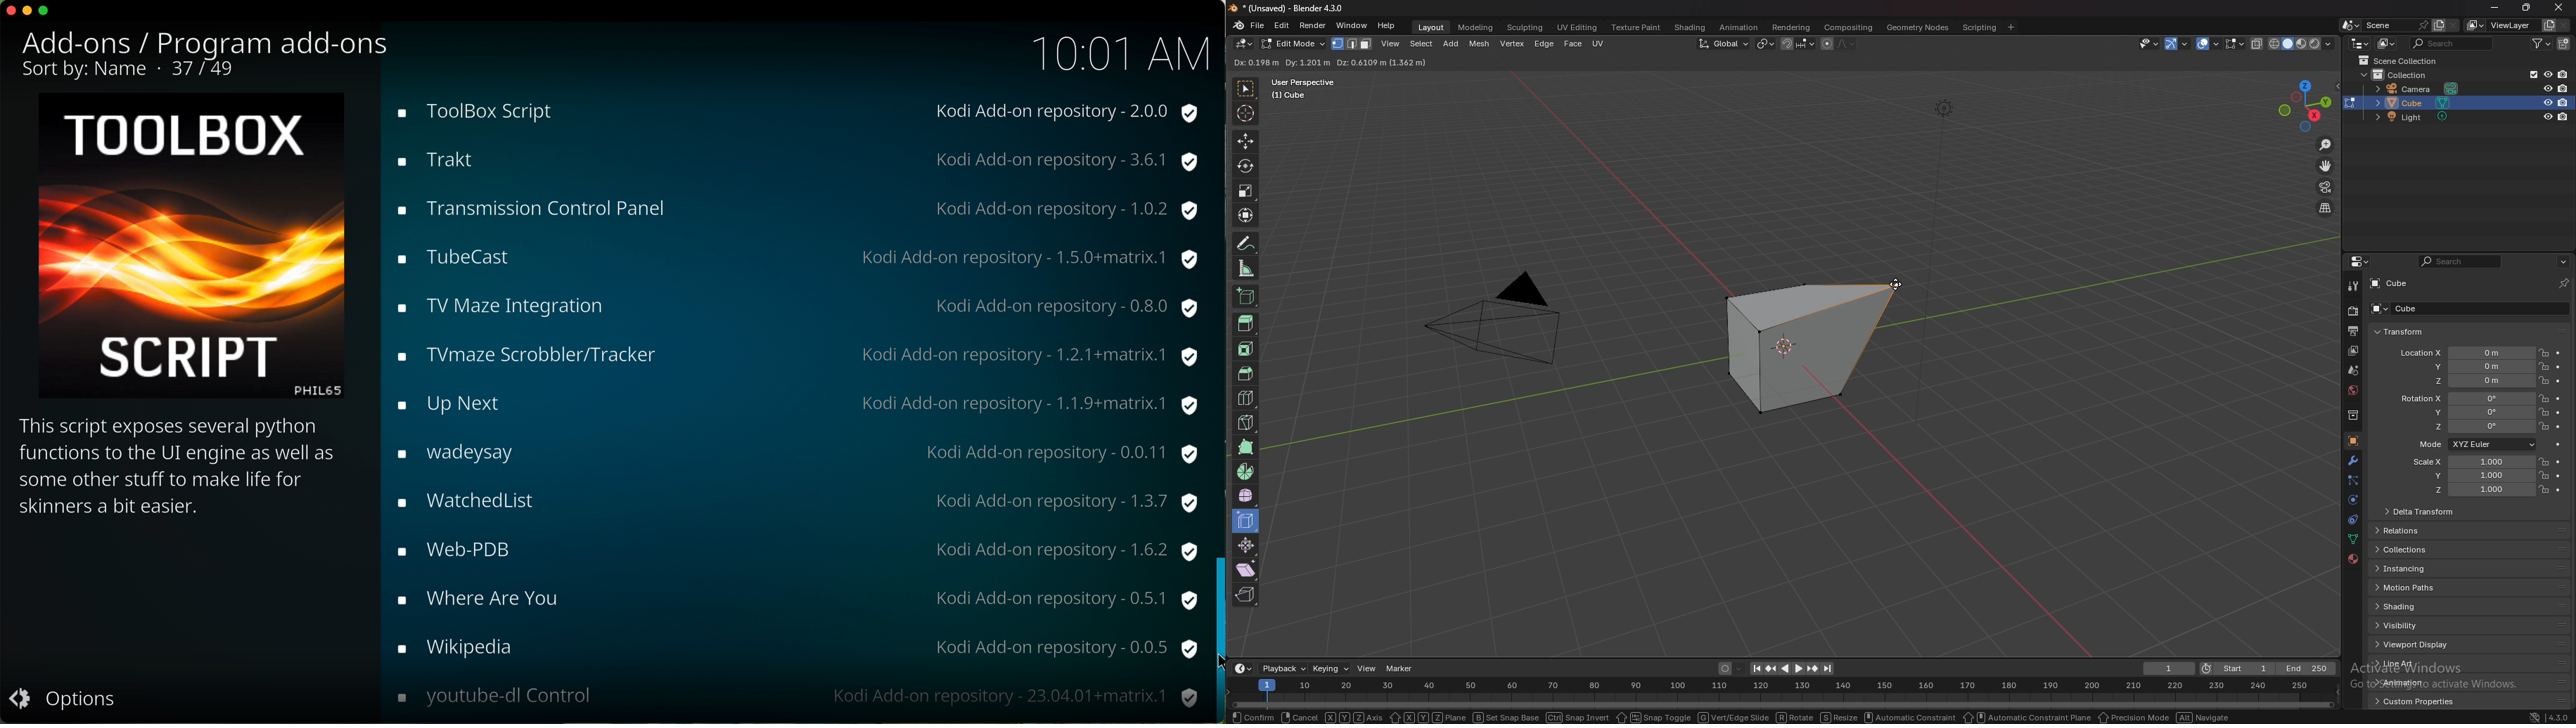 The width and height of the screenshot is (2576, 728). What do you see at coordinates (2544, 367) in the screenshot?
I see `lock` at bounding box center [2544, 367].